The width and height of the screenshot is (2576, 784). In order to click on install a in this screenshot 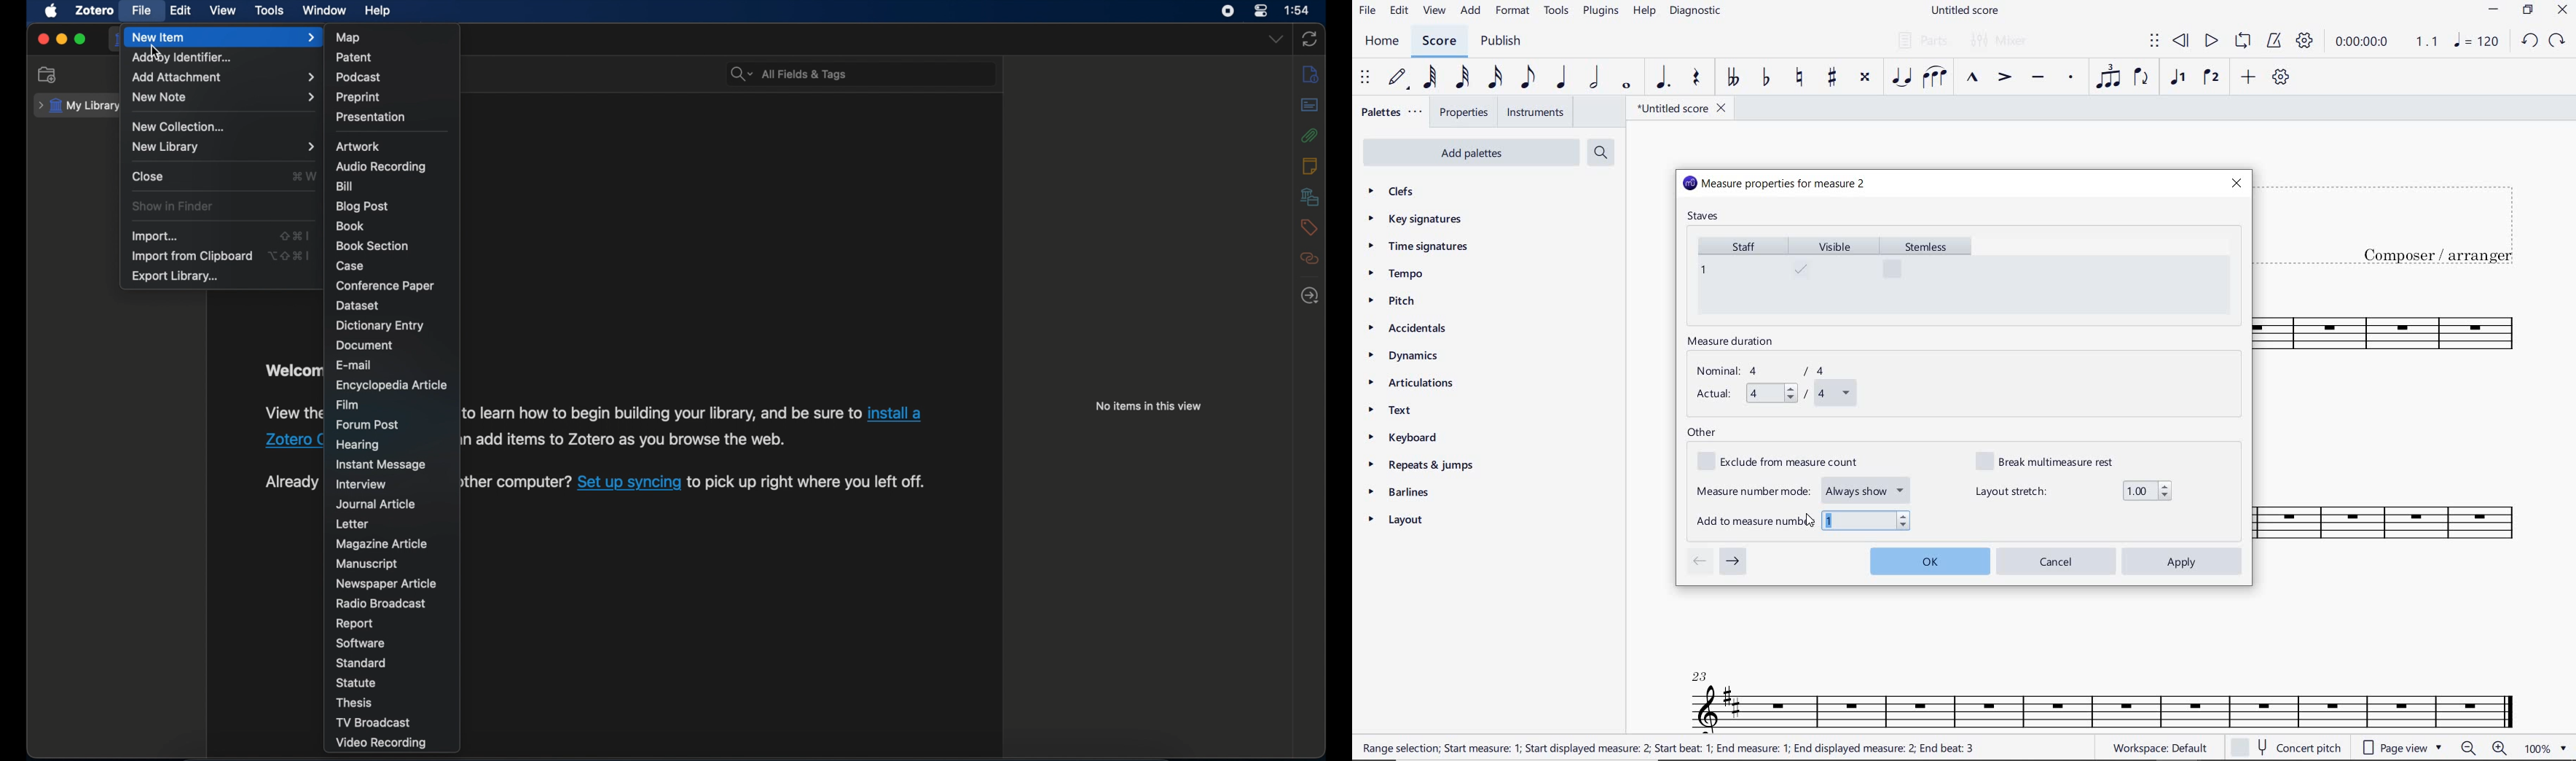, I will do `click(899, 413)`.